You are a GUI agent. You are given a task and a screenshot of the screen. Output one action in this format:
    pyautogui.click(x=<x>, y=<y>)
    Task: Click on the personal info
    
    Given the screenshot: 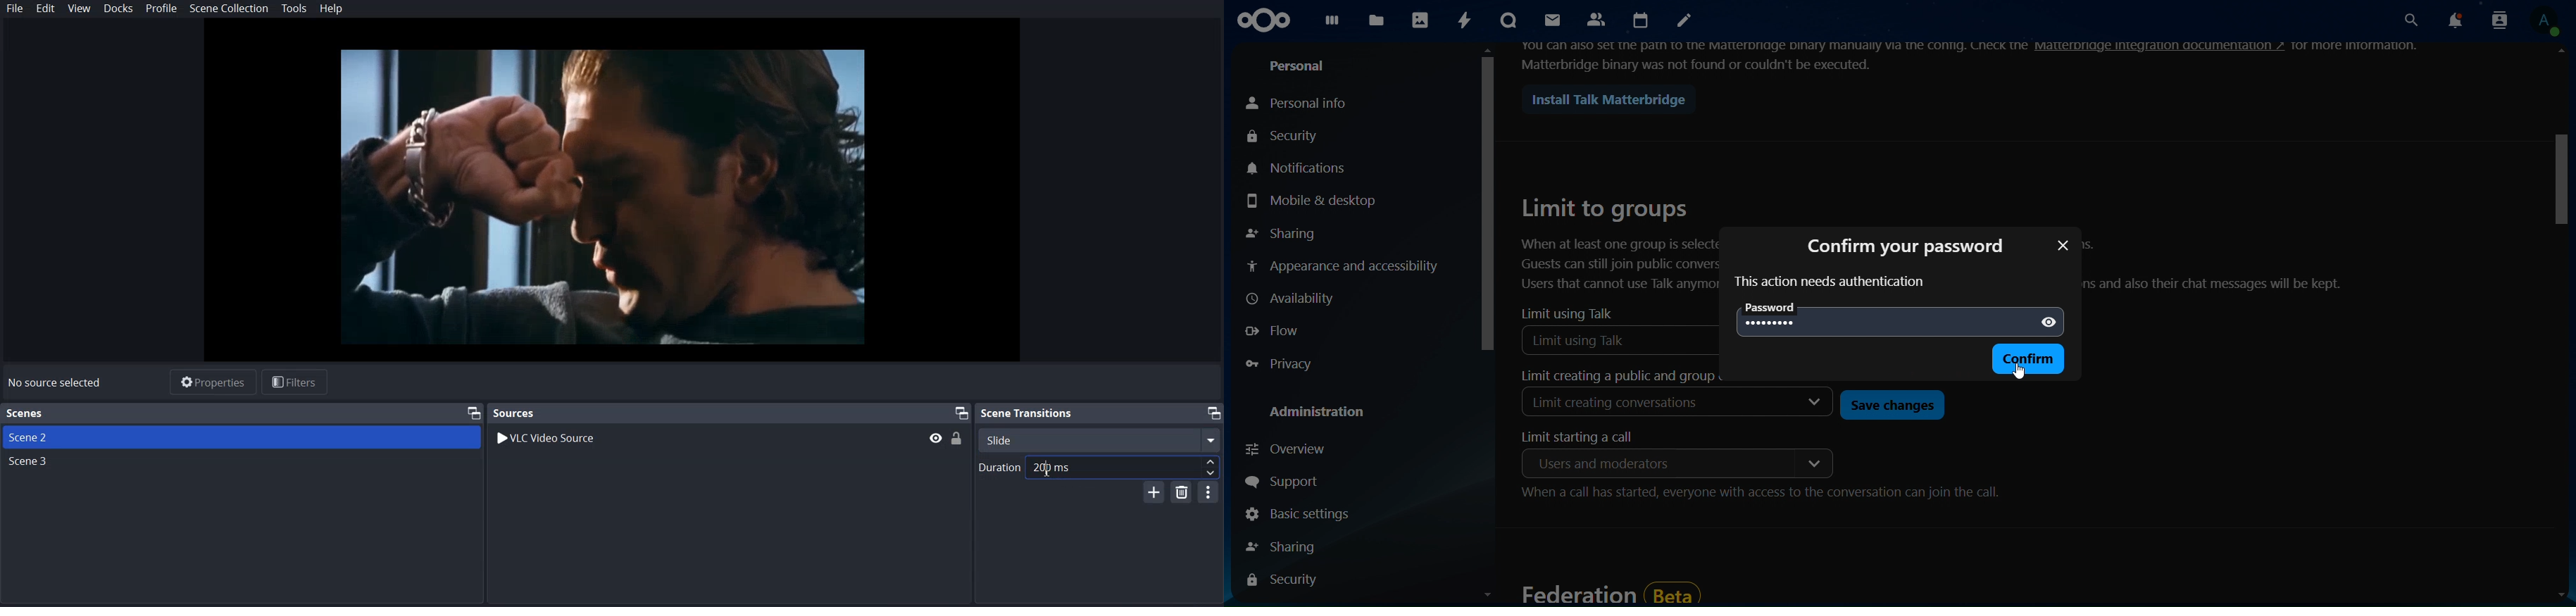 What is the action you would take?
    pyautogui.click(x=1301, y=102)
    